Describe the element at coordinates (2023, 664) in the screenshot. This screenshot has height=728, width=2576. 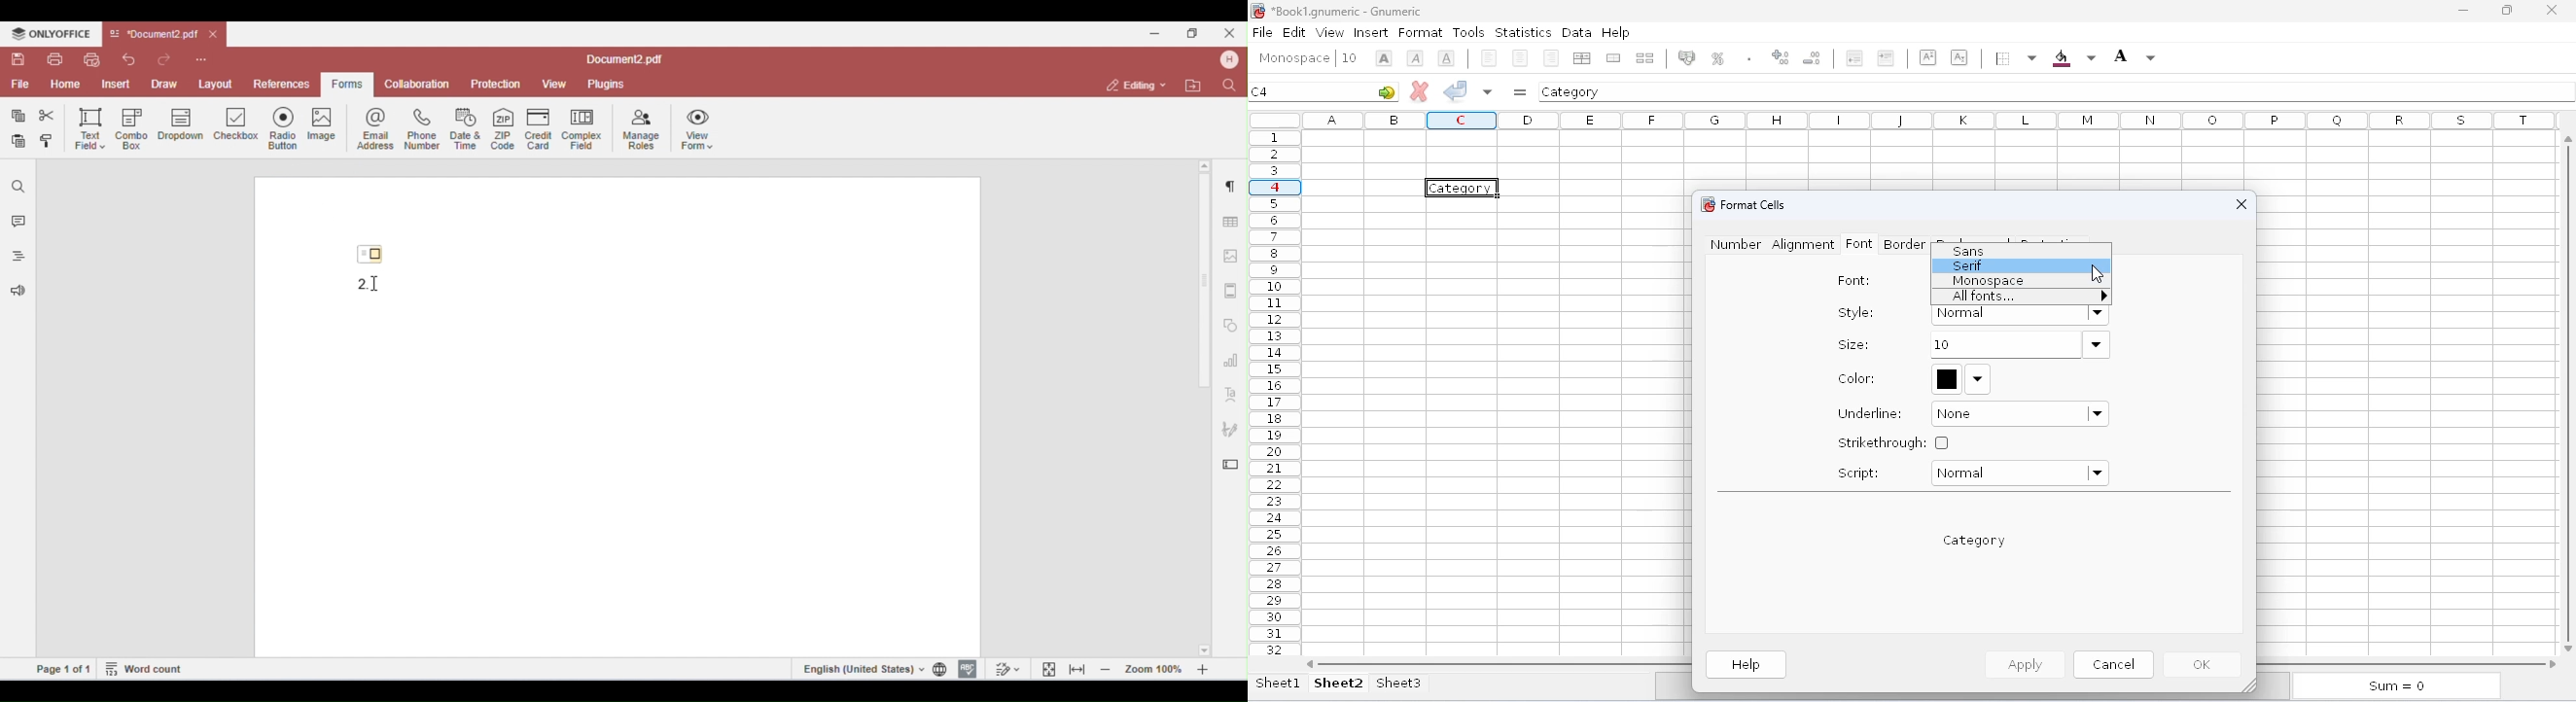
I see `apply` at that location.